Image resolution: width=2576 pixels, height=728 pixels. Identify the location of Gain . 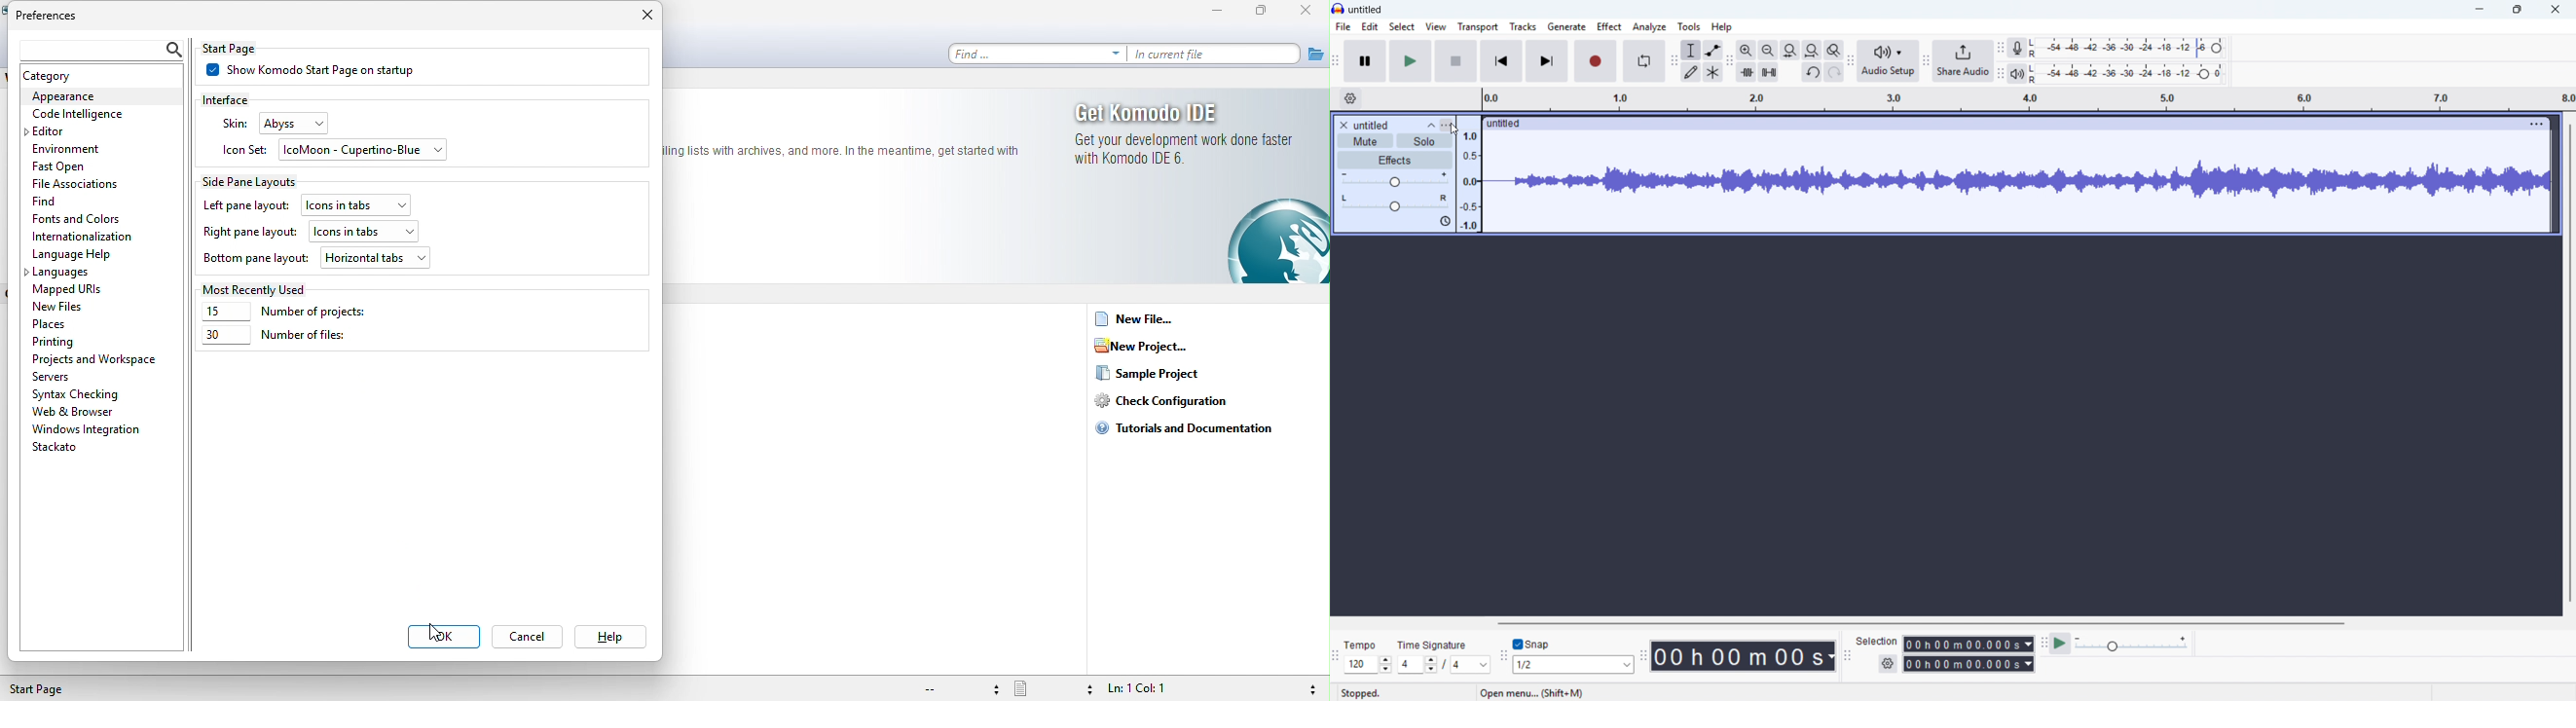
(1395, 178).